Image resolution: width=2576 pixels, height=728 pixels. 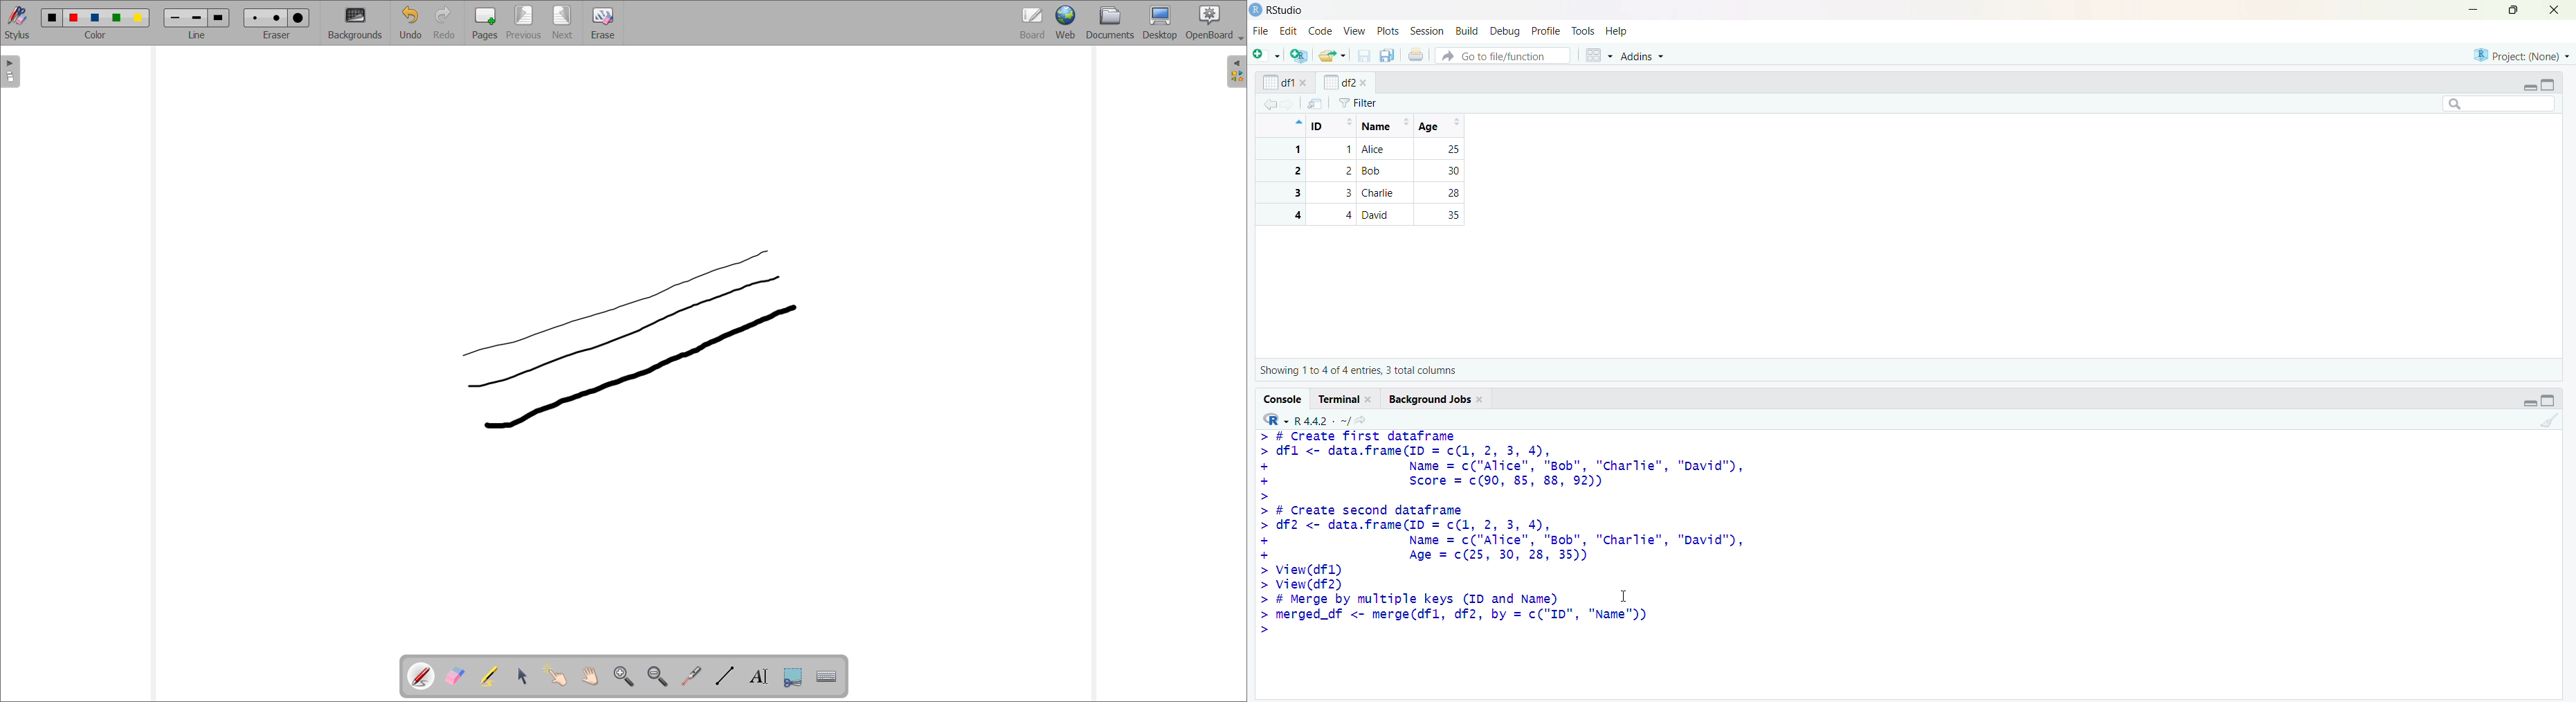 What do you see at coordinates (1366, 171) in the screenshot?
I see `2 2 Bob 30` at bounding box center [1366, 171].